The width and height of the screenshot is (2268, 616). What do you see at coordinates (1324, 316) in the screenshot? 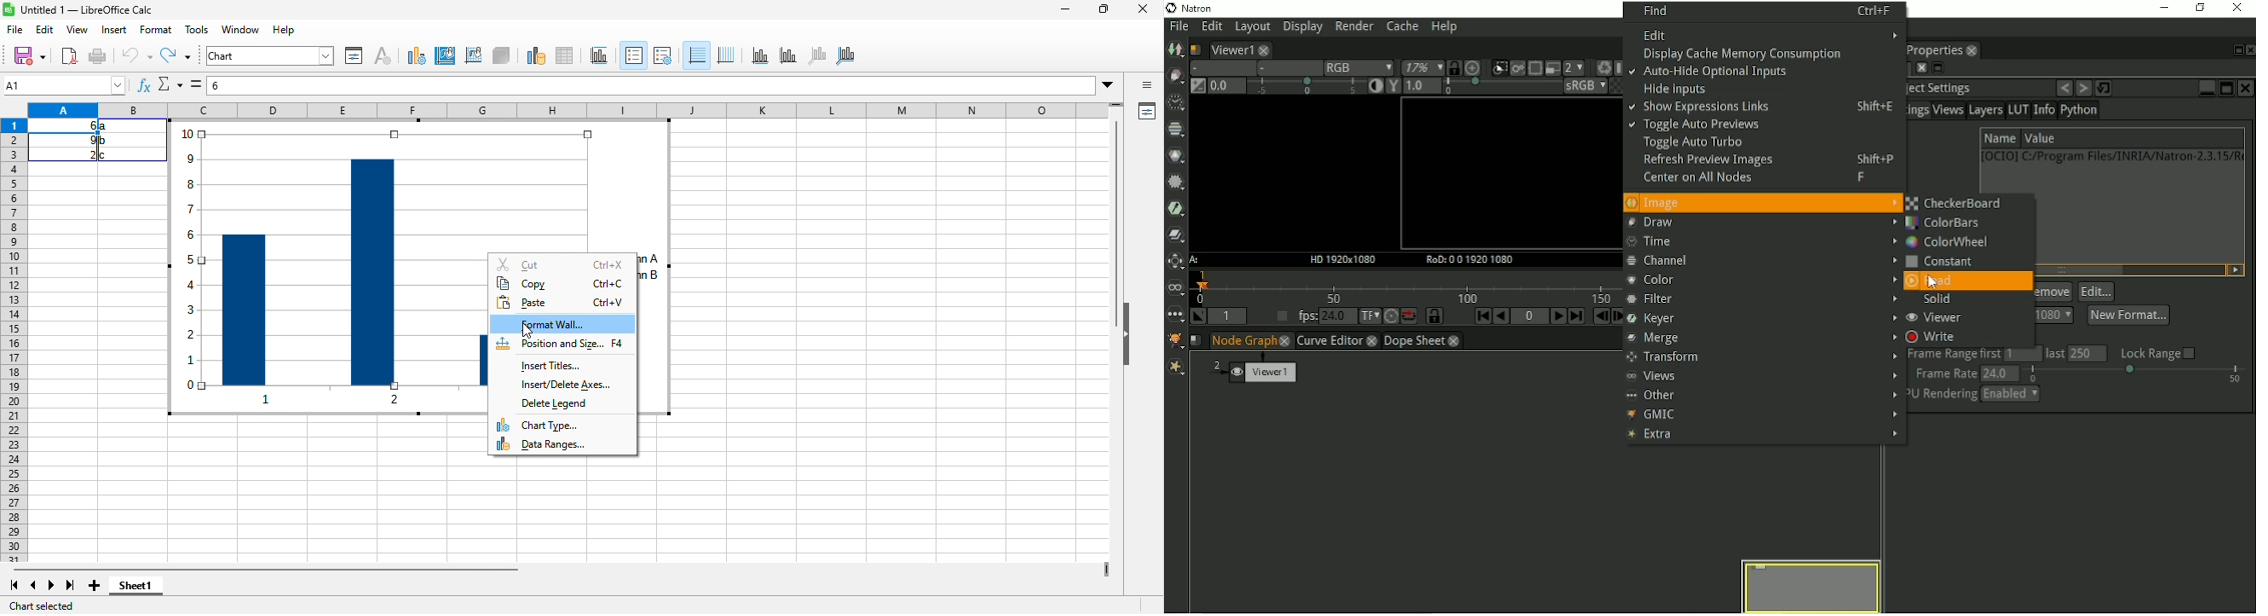
I see `fps` at bounding box center [1324, 316].